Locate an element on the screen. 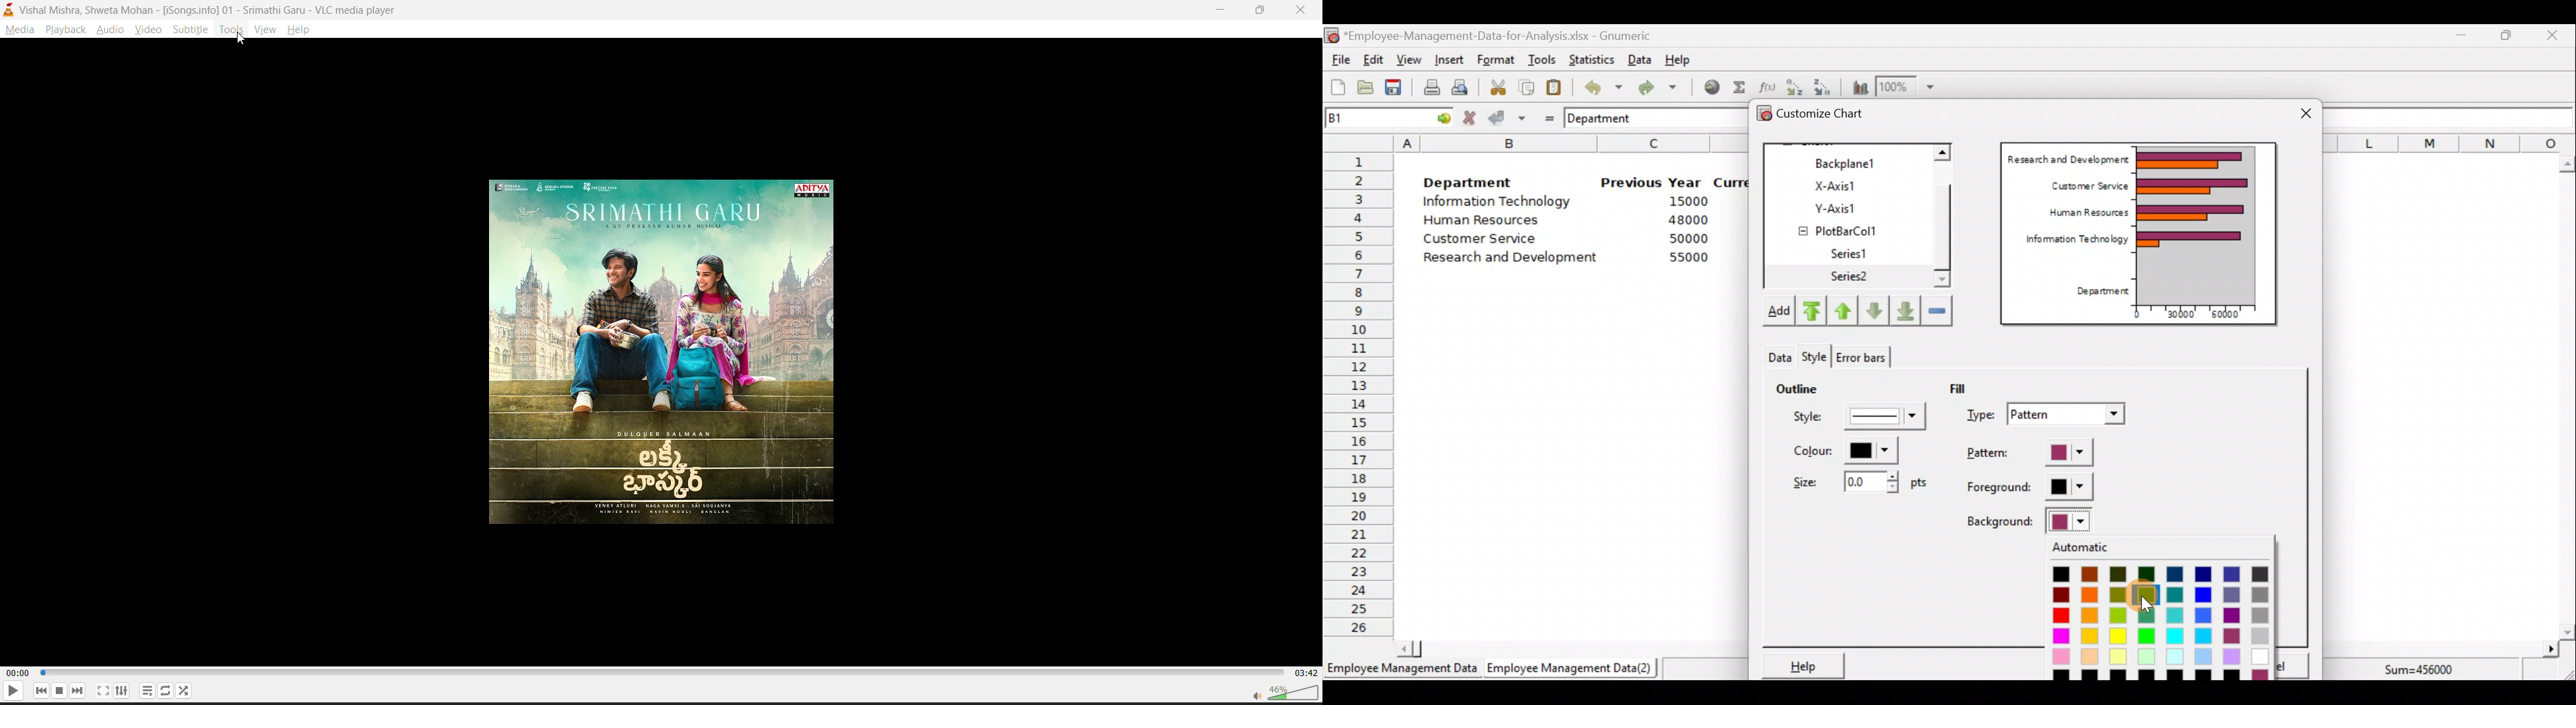  fullscreen is located at coordinates (101, 691).